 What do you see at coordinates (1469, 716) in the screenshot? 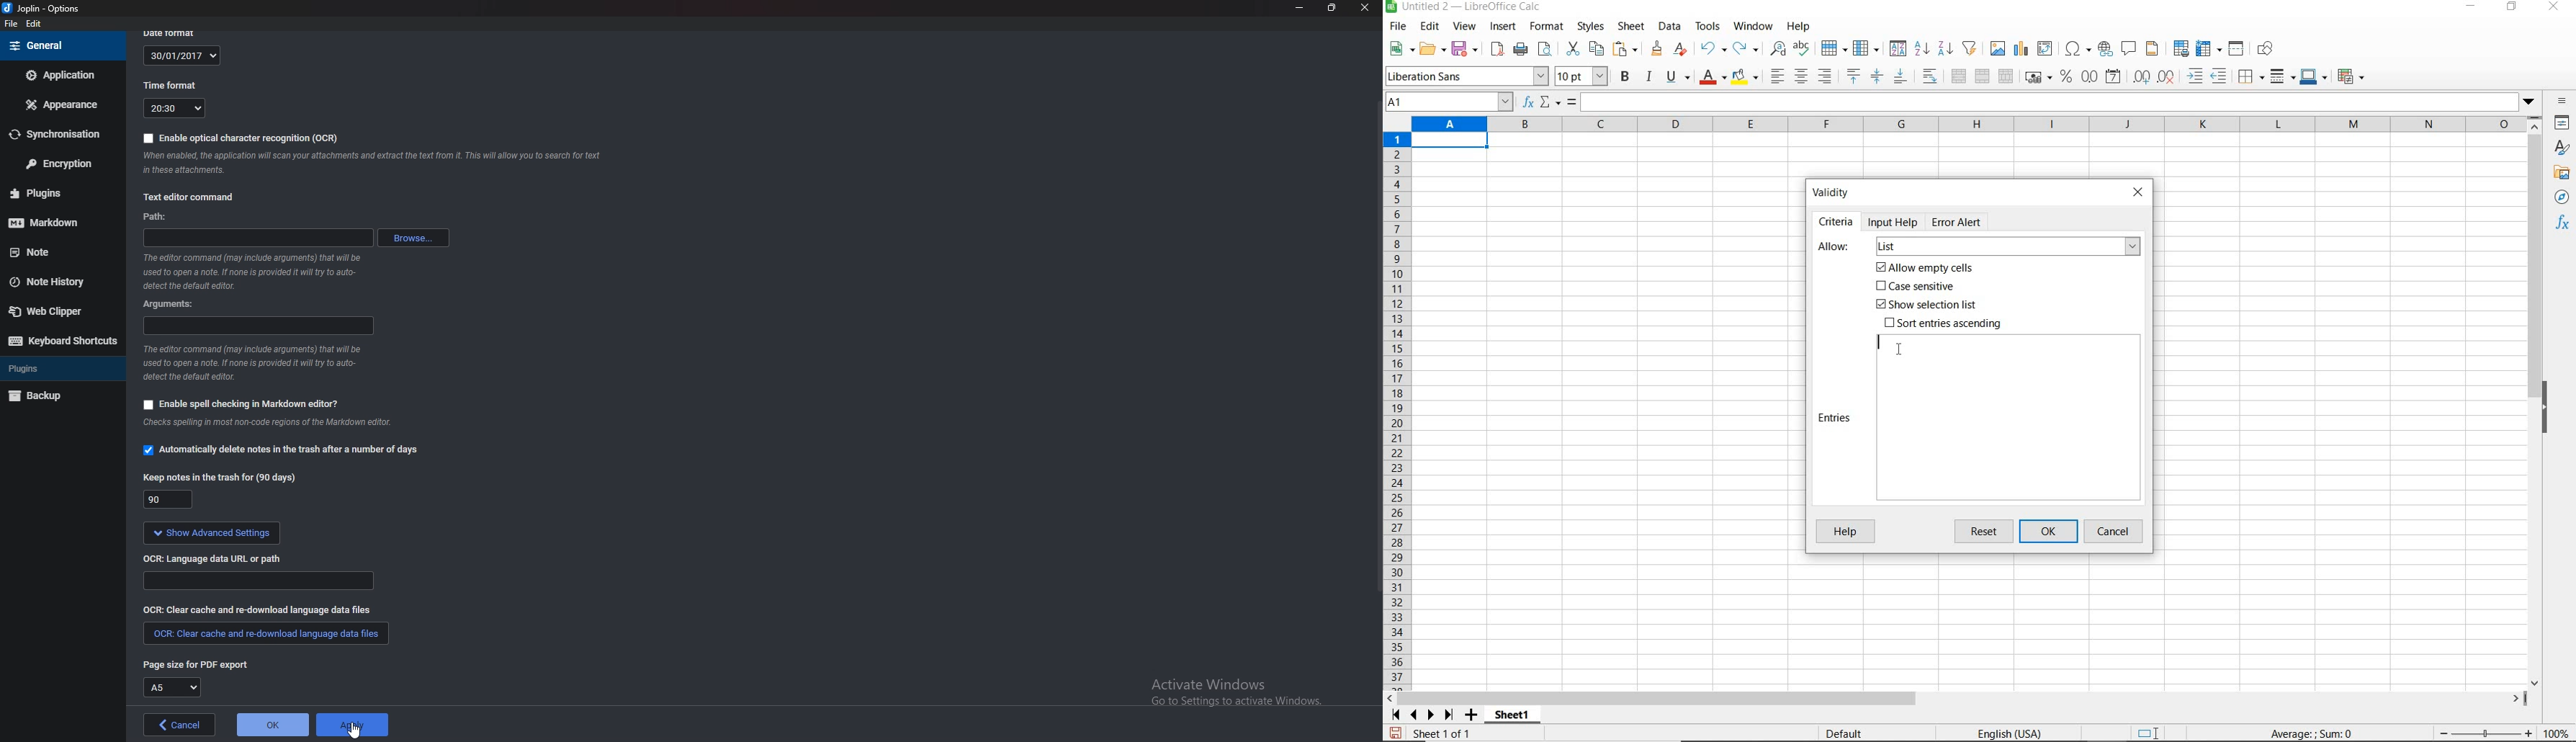
I see `add sheet` at bounding box center [1469, 716].